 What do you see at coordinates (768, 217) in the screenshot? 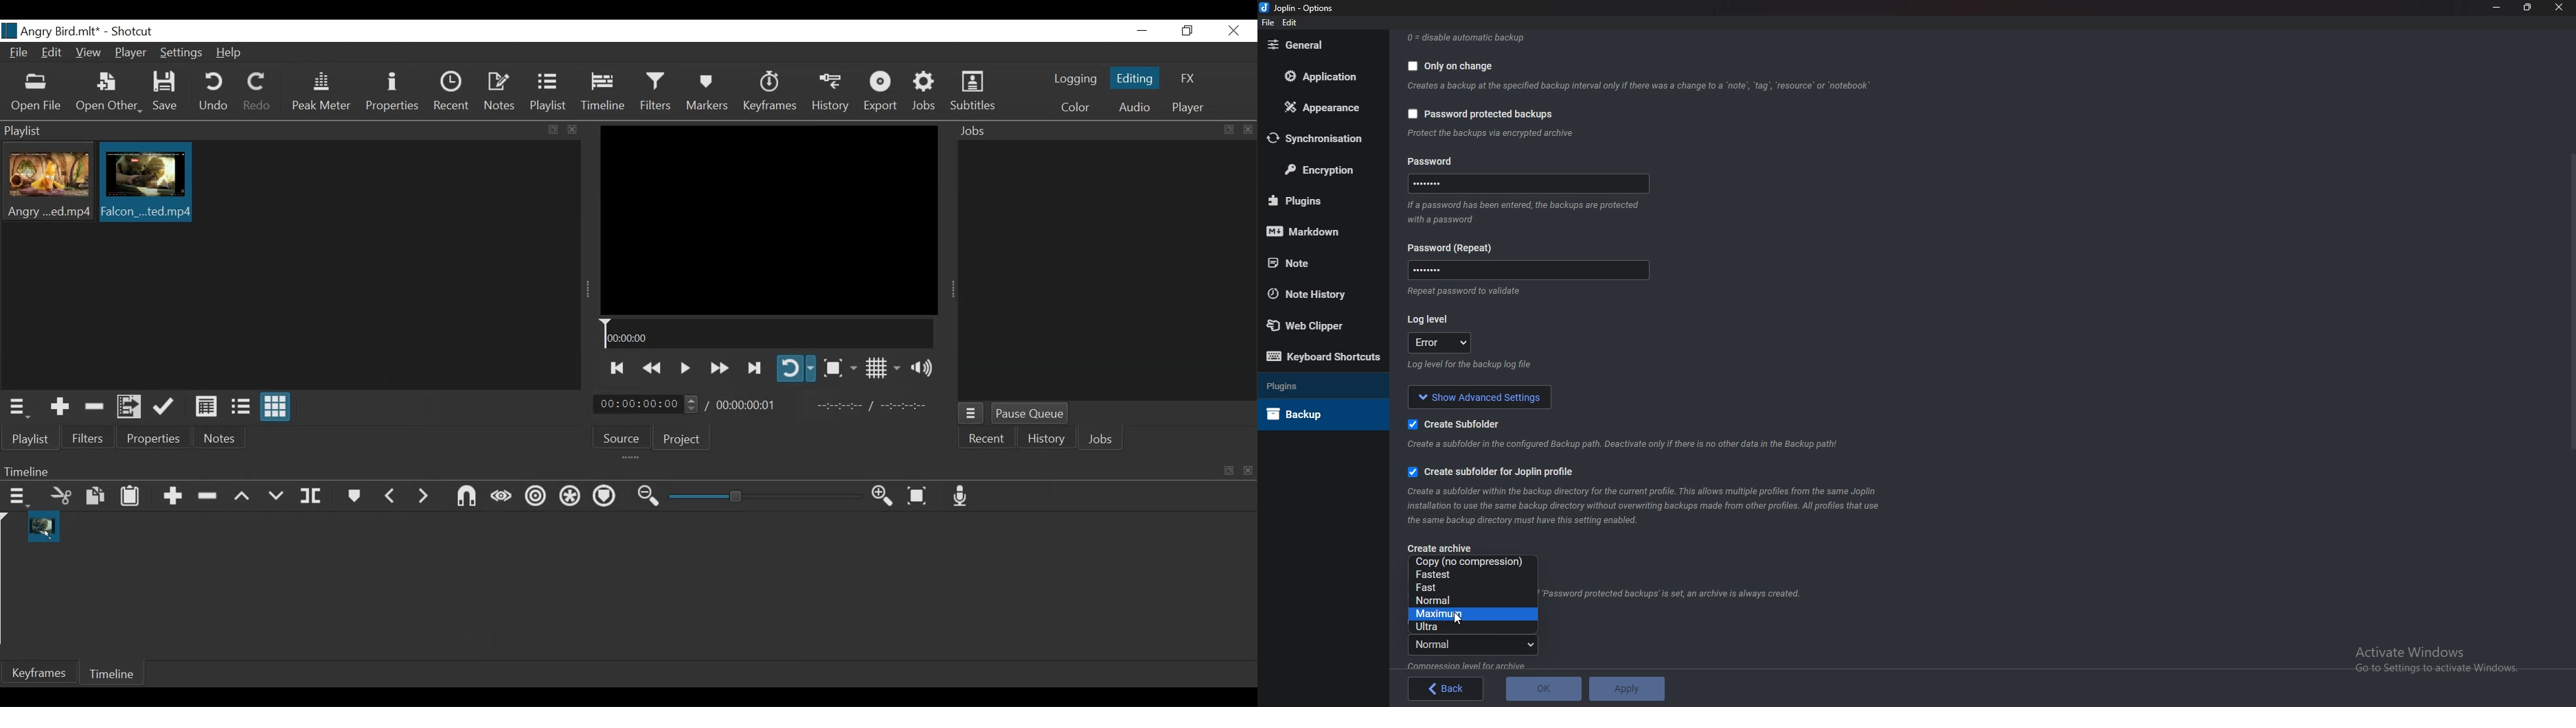
I see `Media Viewer` at bounding box center [768, 217].